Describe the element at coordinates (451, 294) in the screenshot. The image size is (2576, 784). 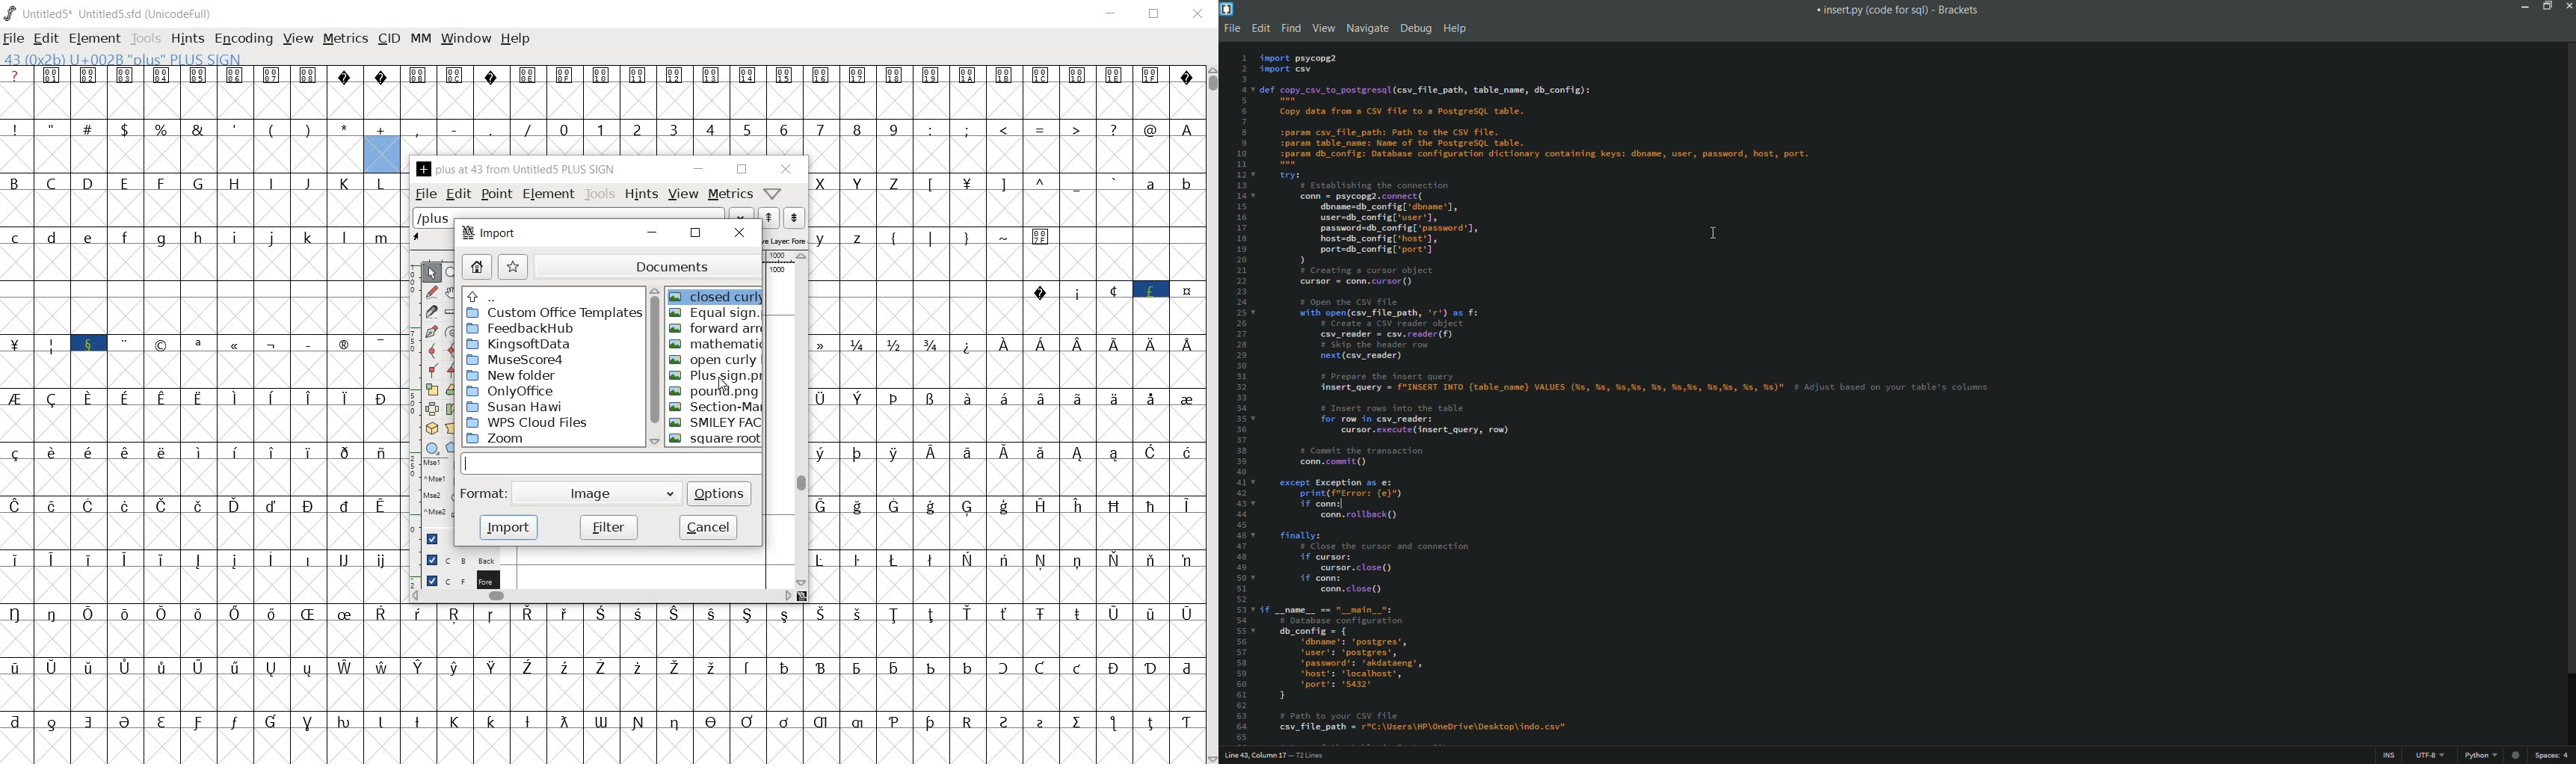
I see `scroll by hand` at that location.